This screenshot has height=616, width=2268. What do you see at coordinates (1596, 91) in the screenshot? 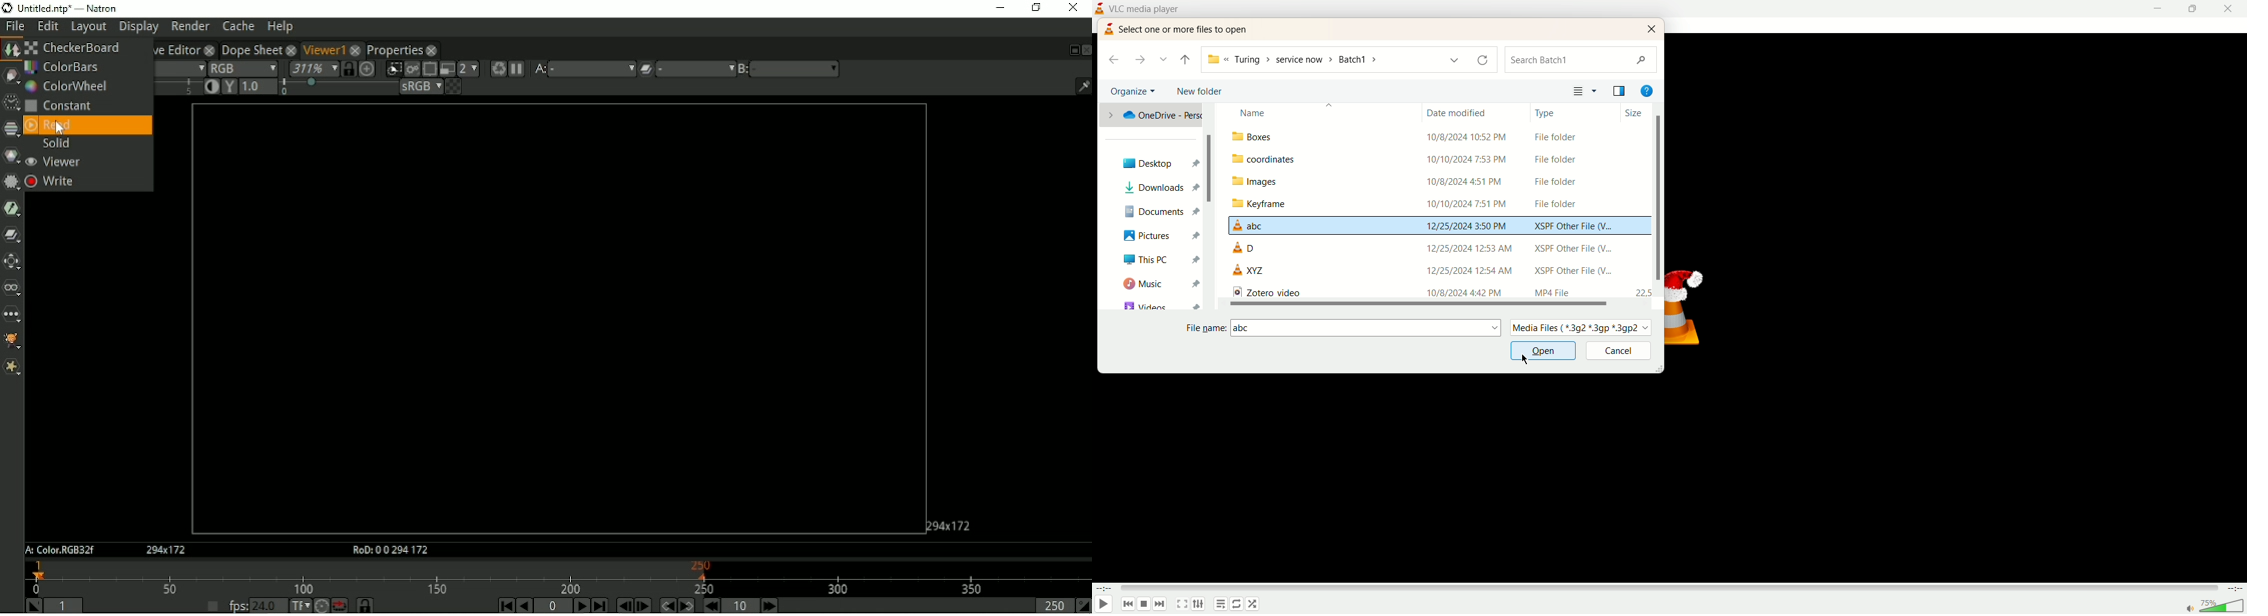
I see `options` at bounding box center [1596, 91].